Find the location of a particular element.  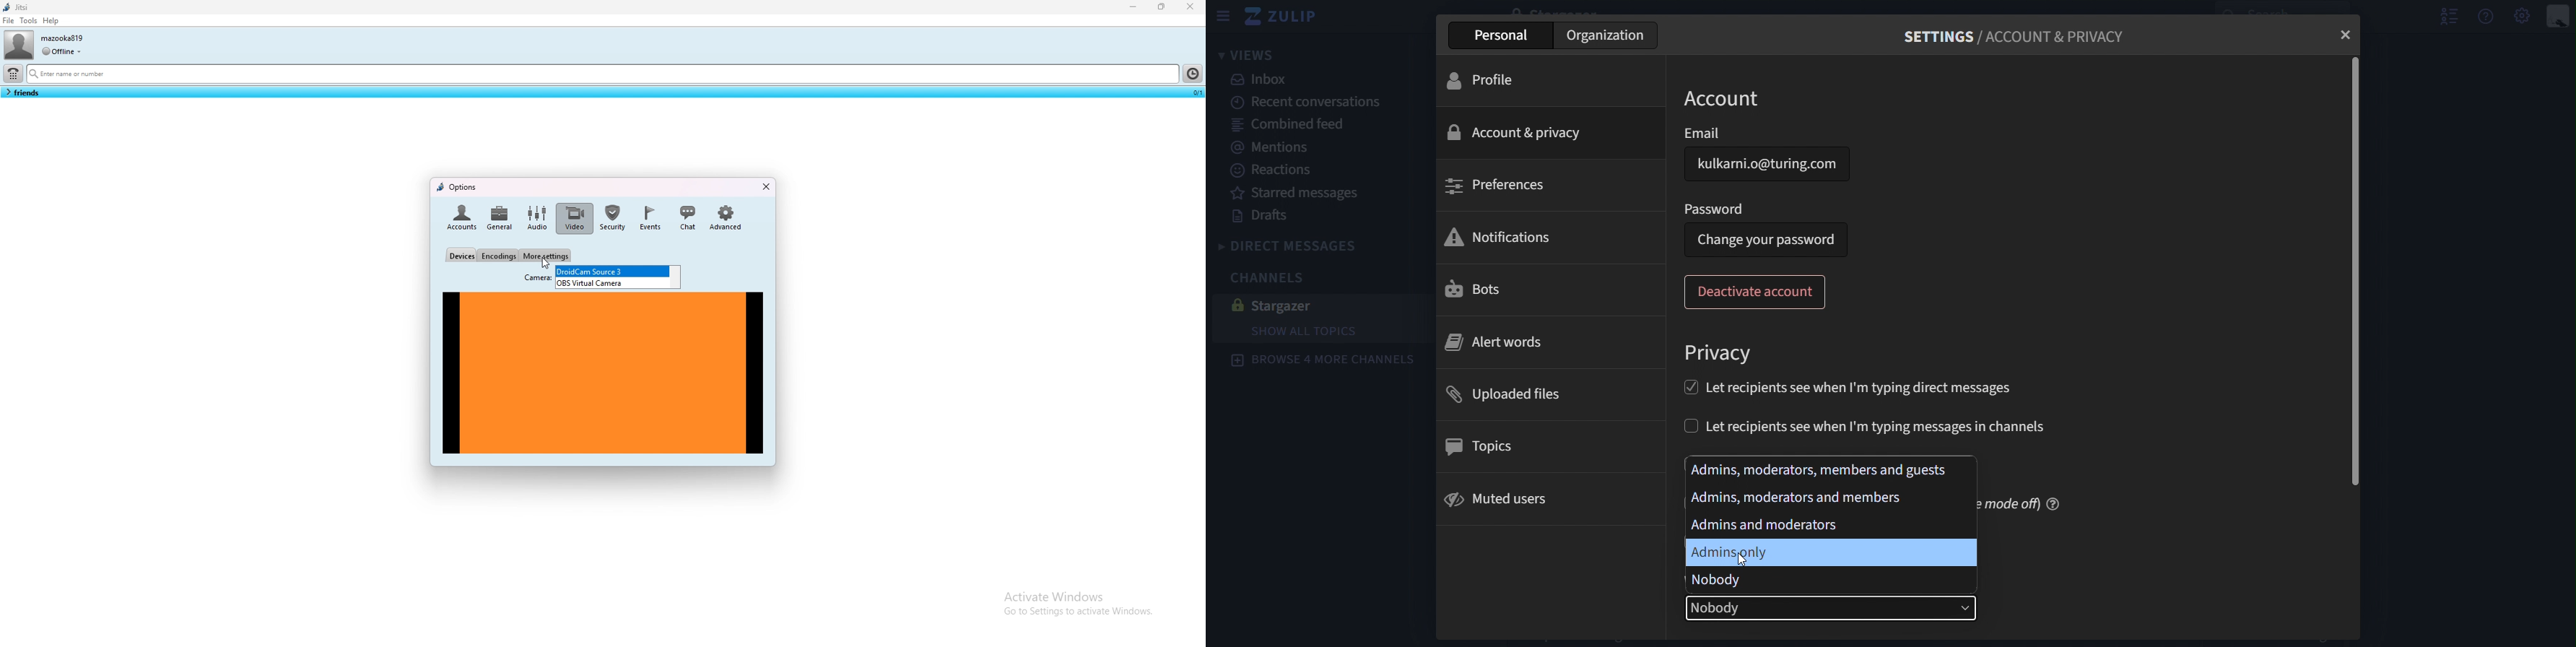

muted users is located at coordinates (1502, 500).